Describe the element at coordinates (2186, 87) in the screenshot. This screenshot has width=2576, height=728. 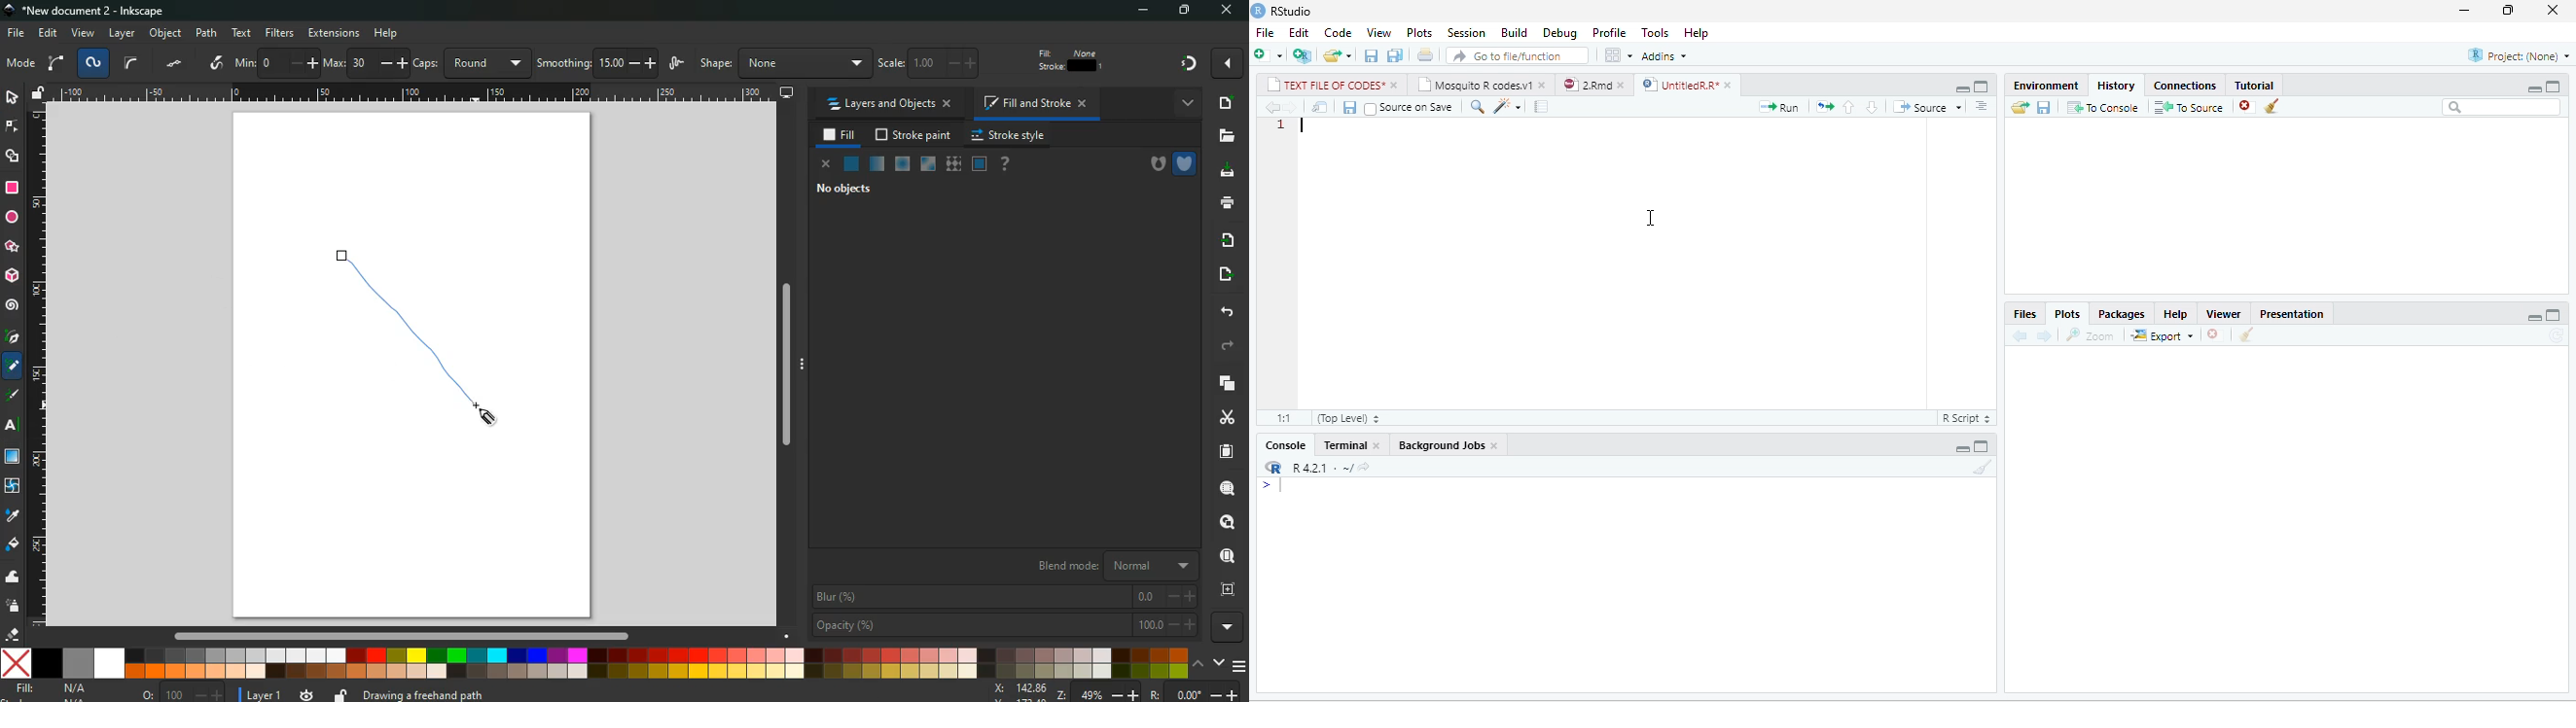
I see `Connections` at that location.